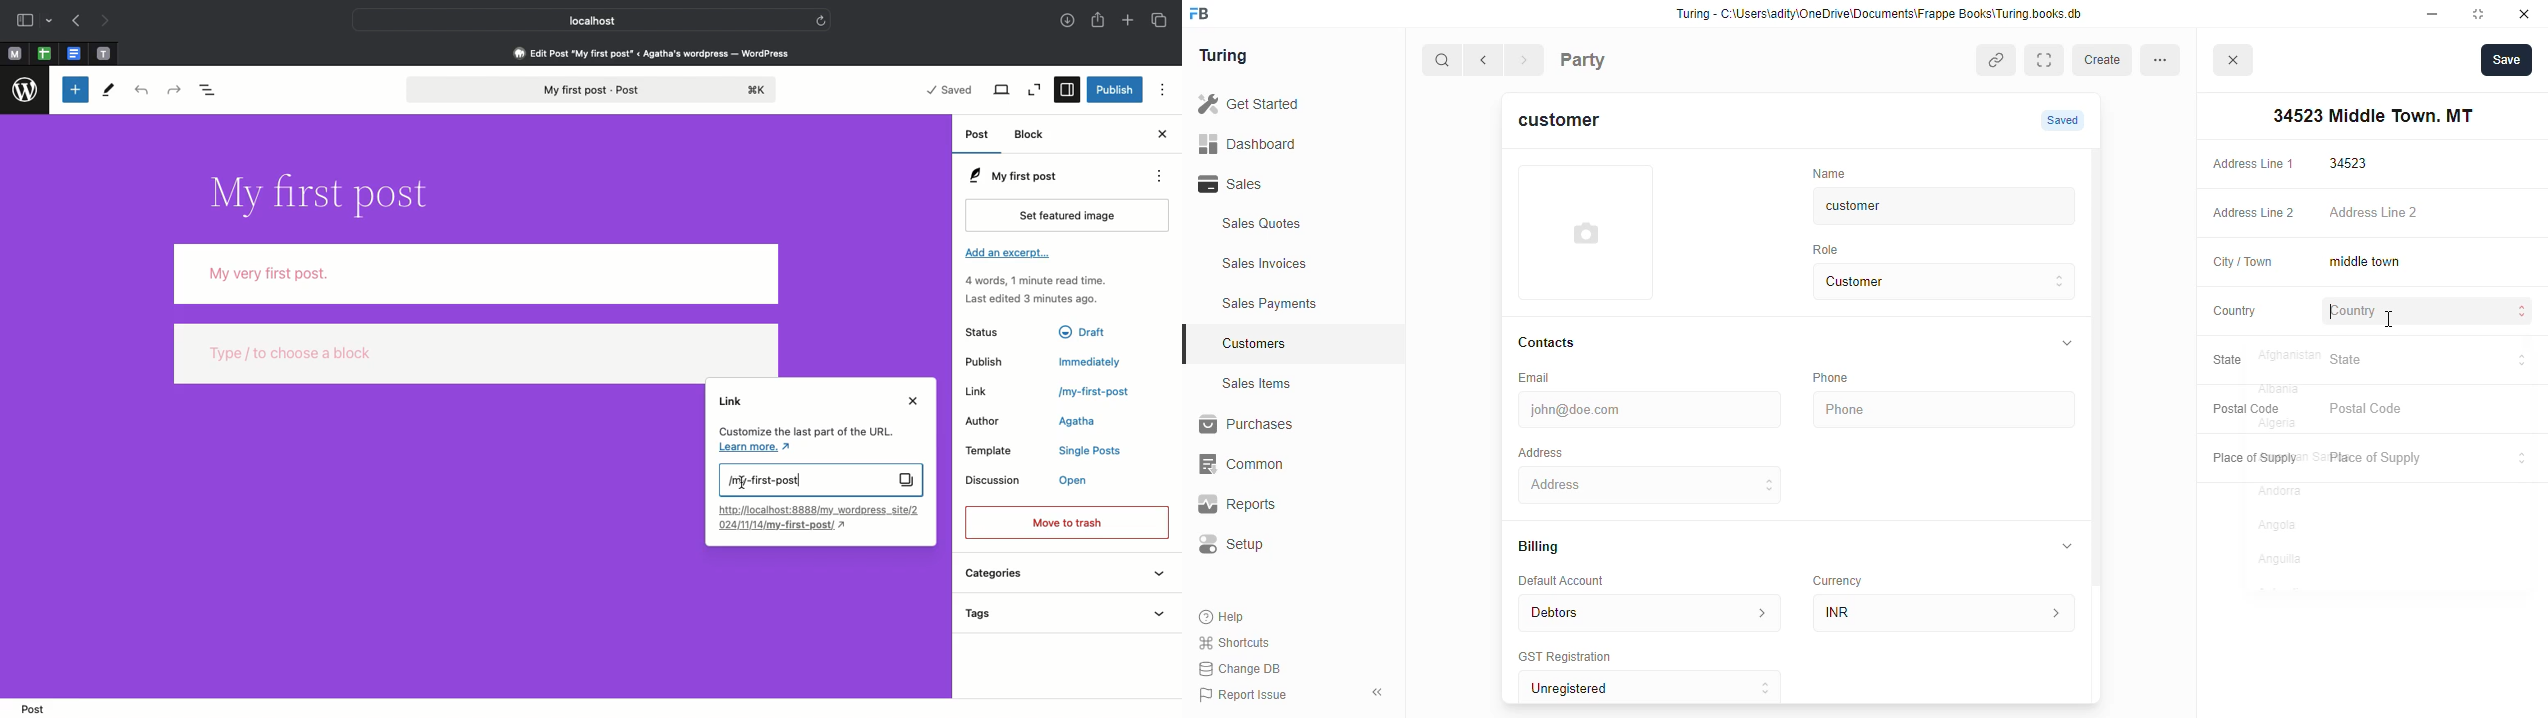 The height and width of the screenshot is (728, 2548). Describe the element at coordinates (1832, 249) in the screenshot. I see `Role` at that location.